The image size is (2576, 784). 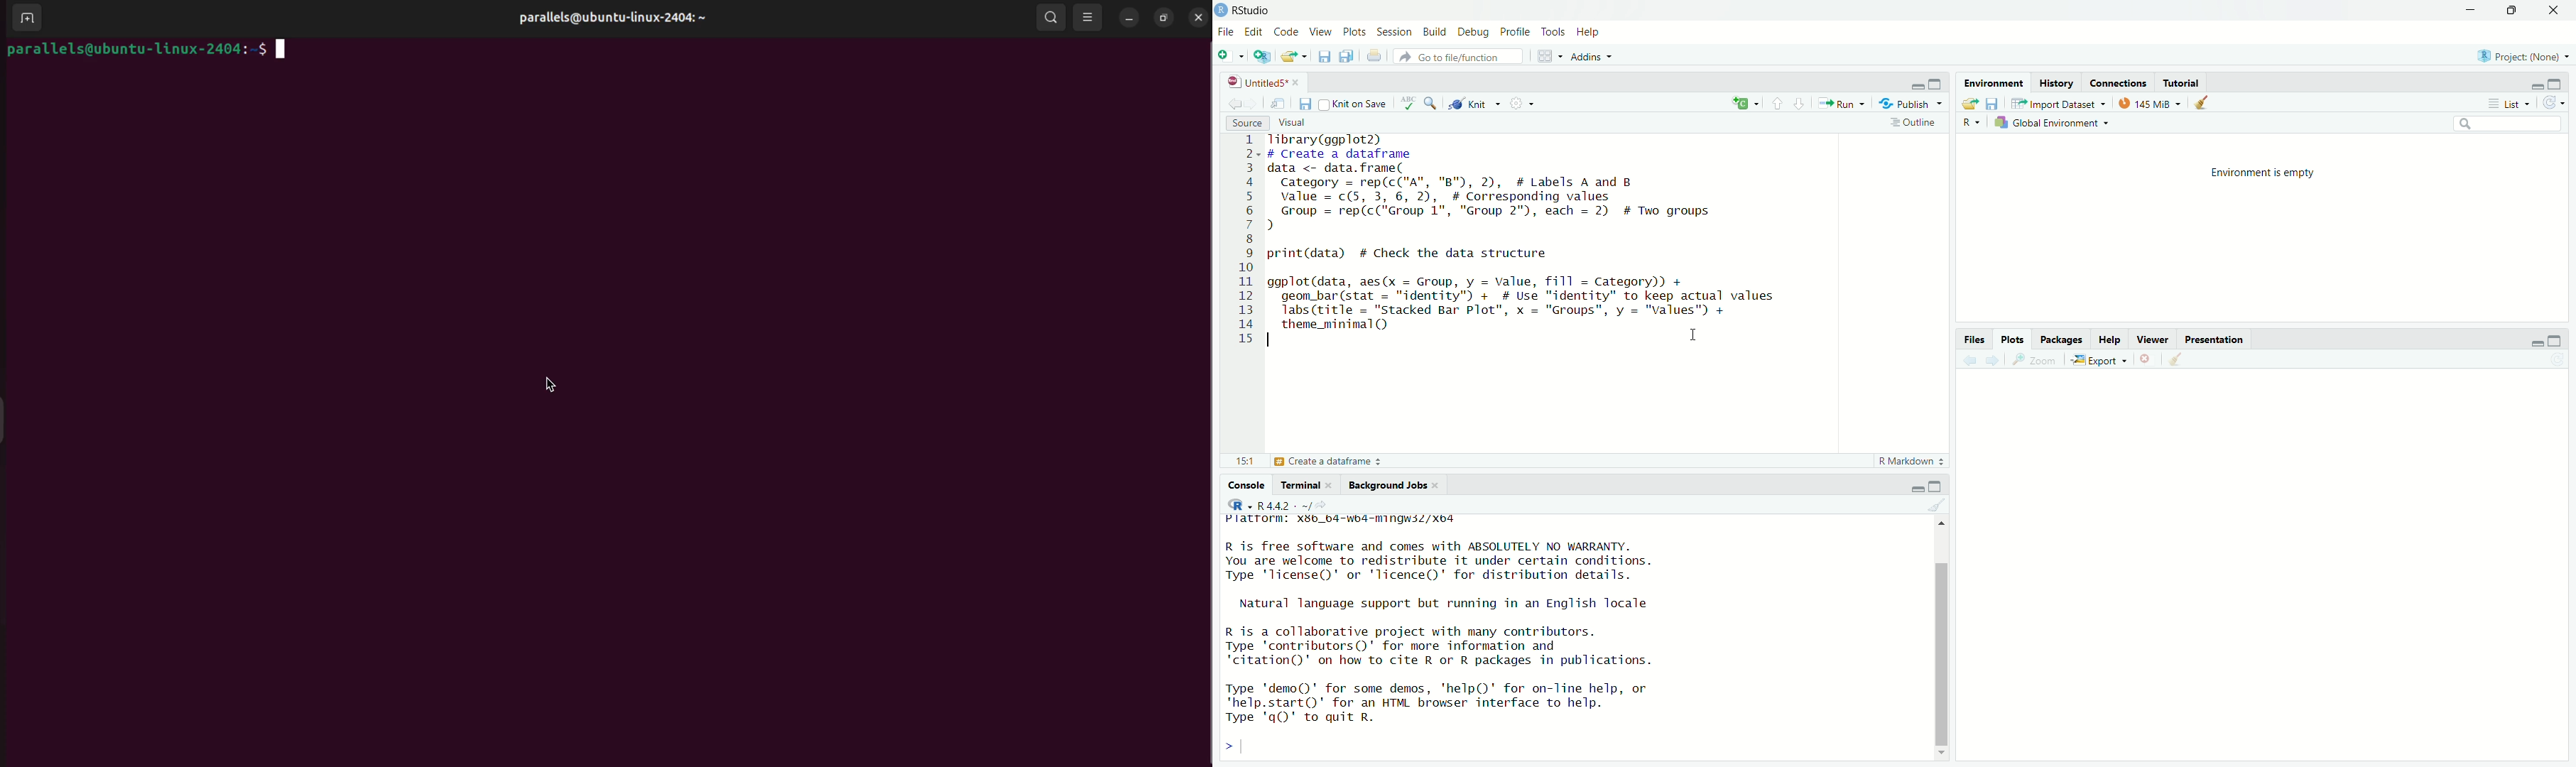 What do you see at coordinates (1287, 31) in the screenshot?
I see `Code` at bounding box center [1287, 31].